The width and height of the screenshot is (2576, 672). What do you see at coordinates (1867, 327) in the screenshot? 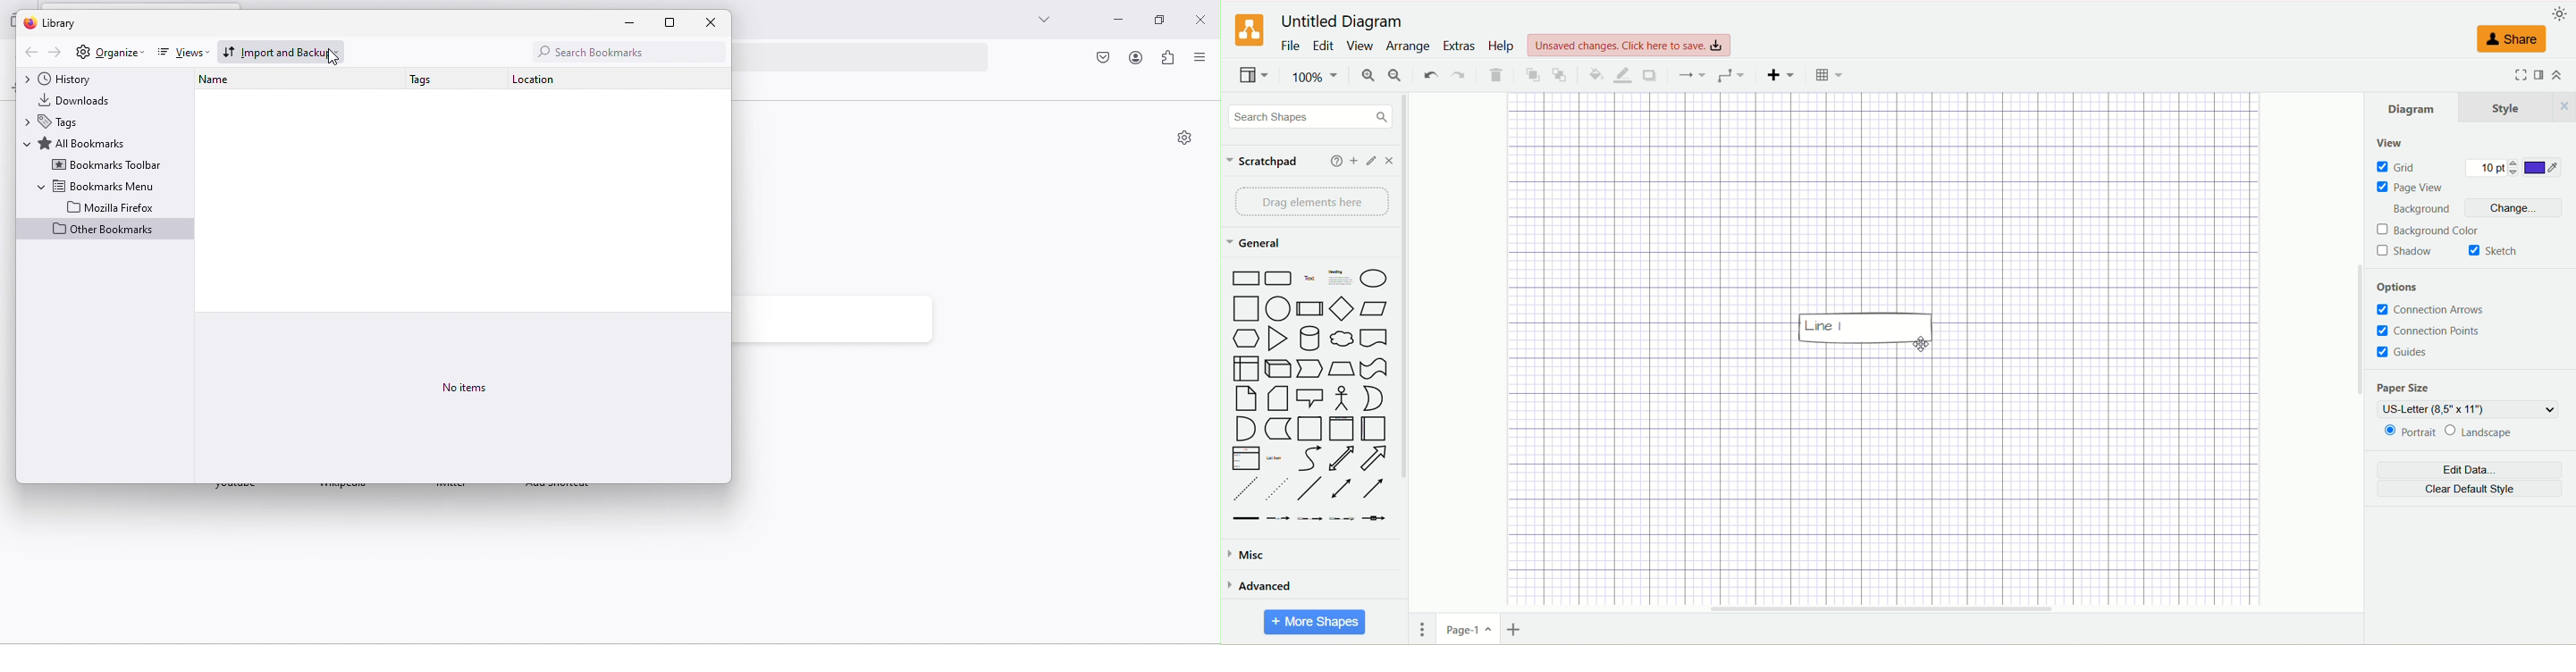
I see `` at bounding box center [1867, 327].